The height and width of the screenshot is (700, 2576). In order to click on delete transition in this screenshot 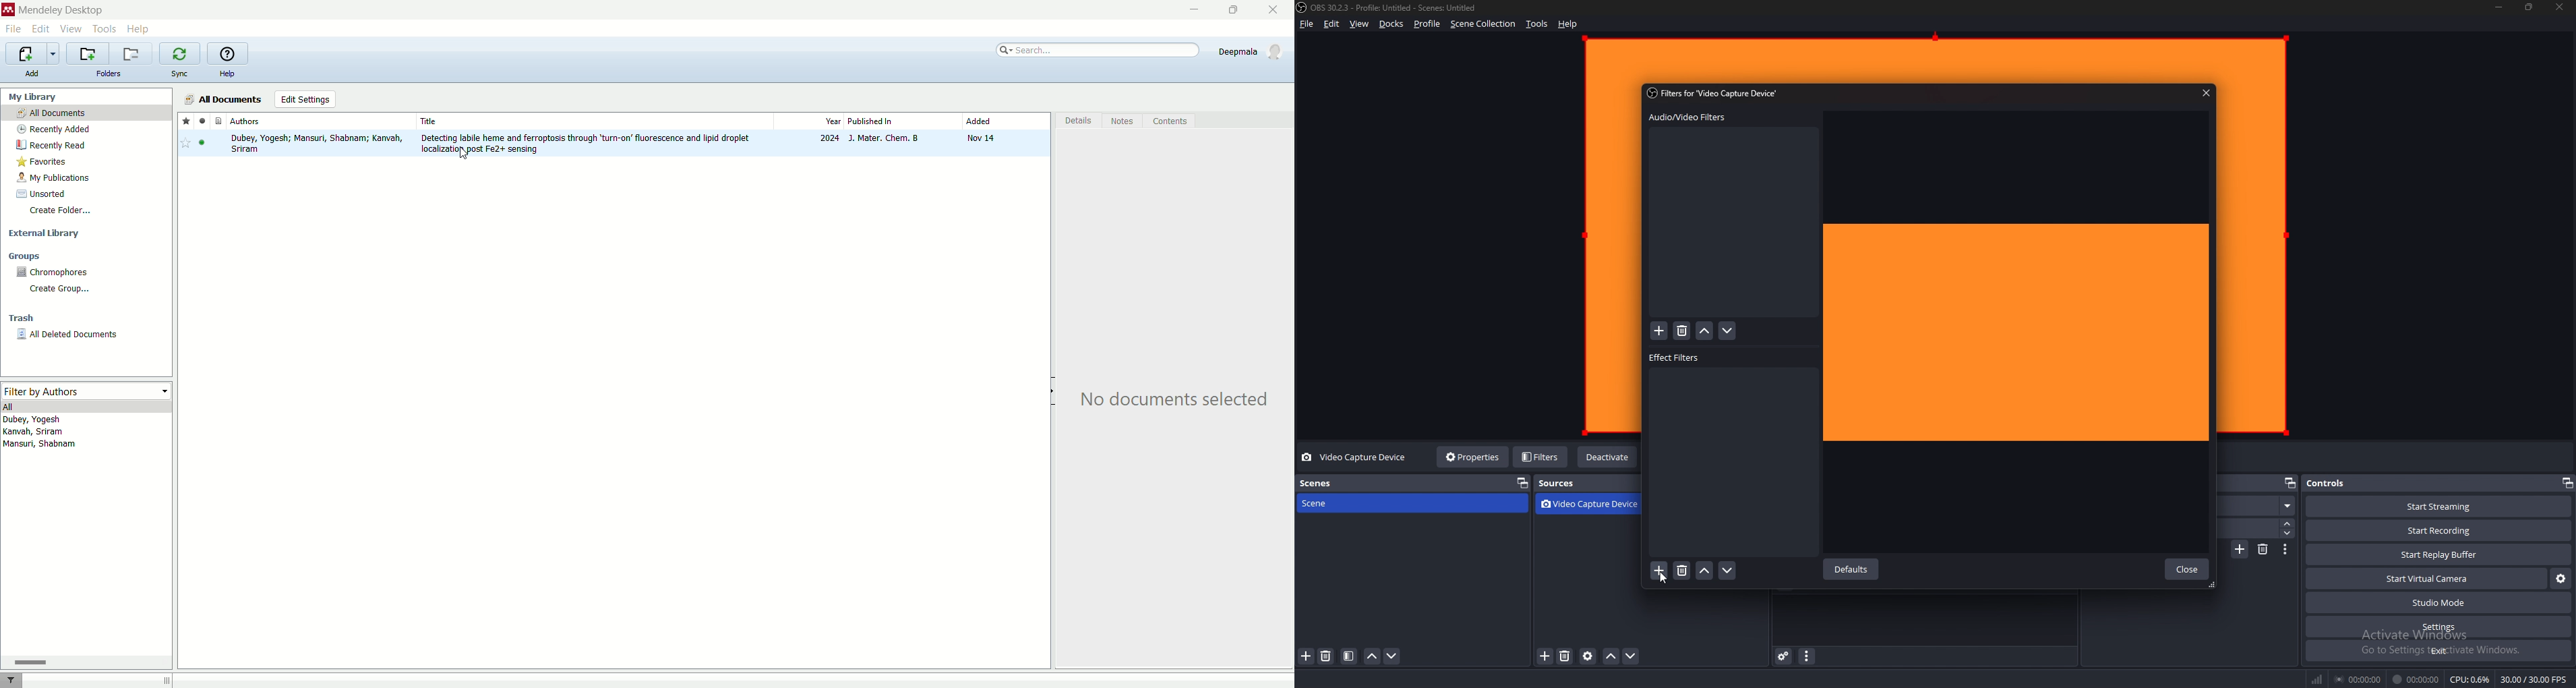, I will do `click(2263, 549)`.